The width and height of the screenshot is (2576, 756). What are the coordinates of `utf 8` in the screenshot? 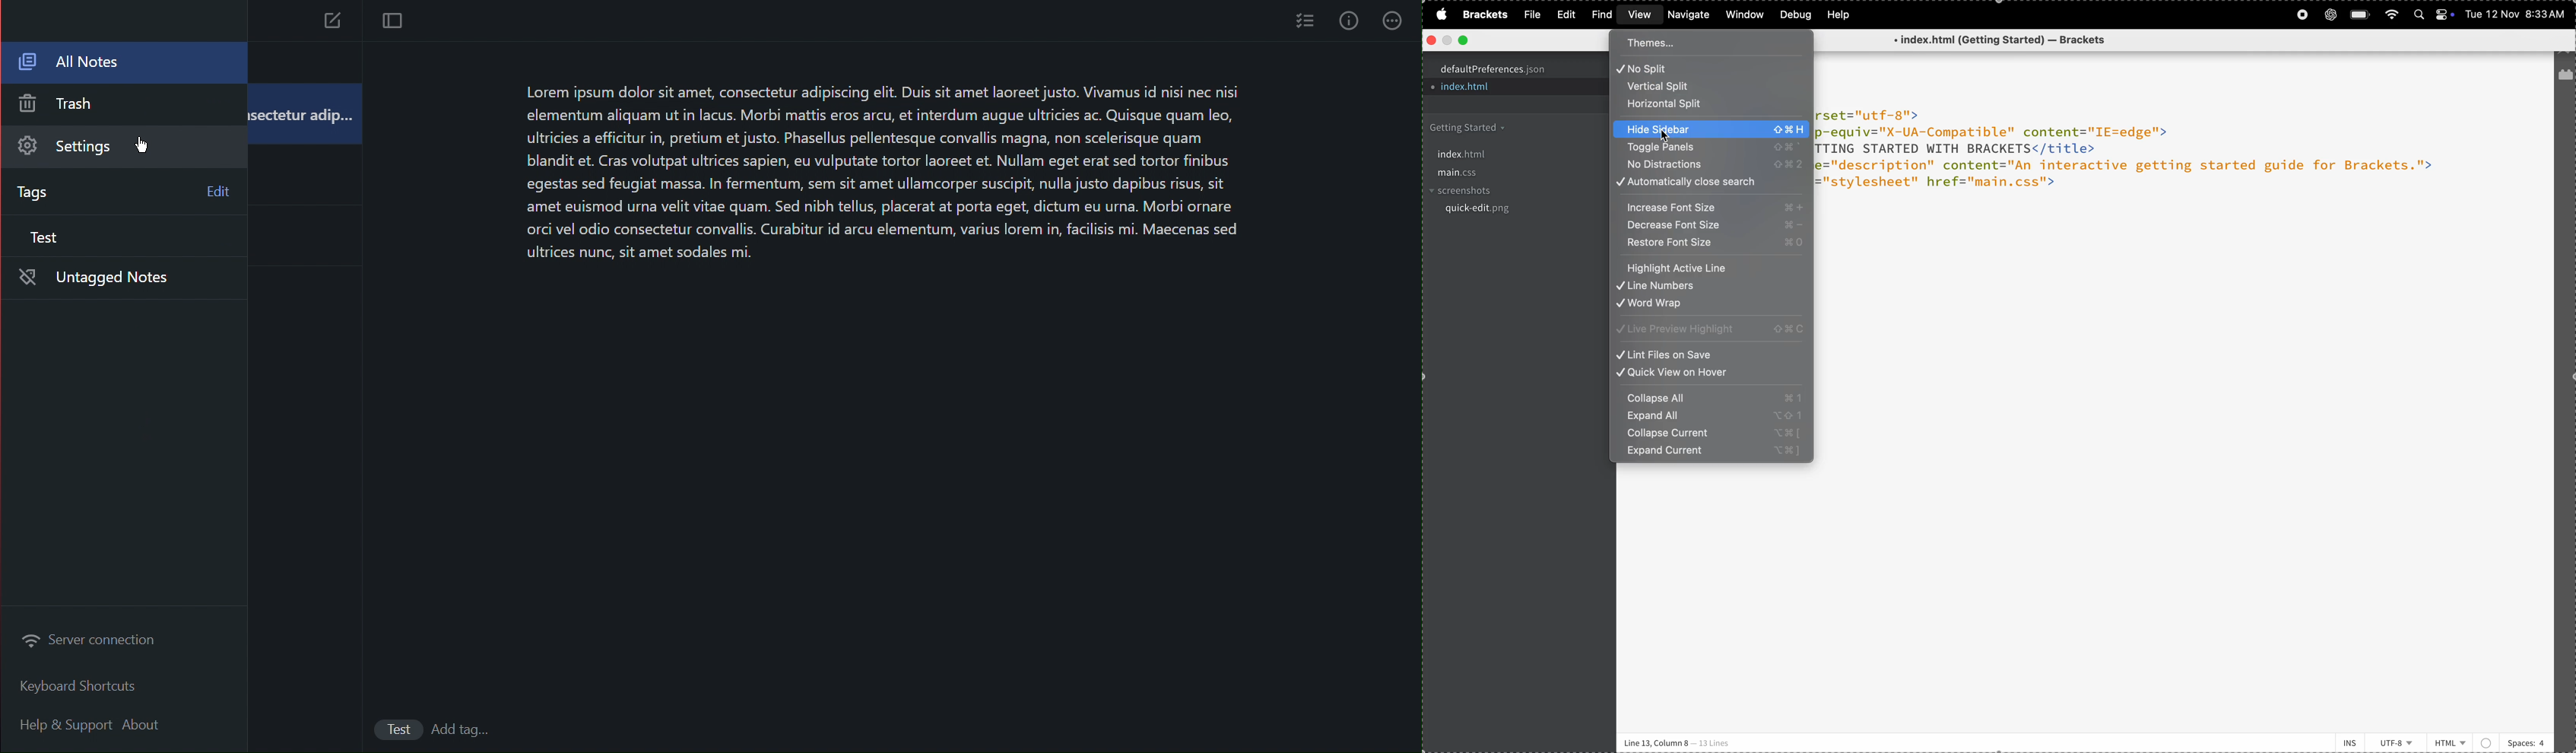 It's located at (2397, 743).